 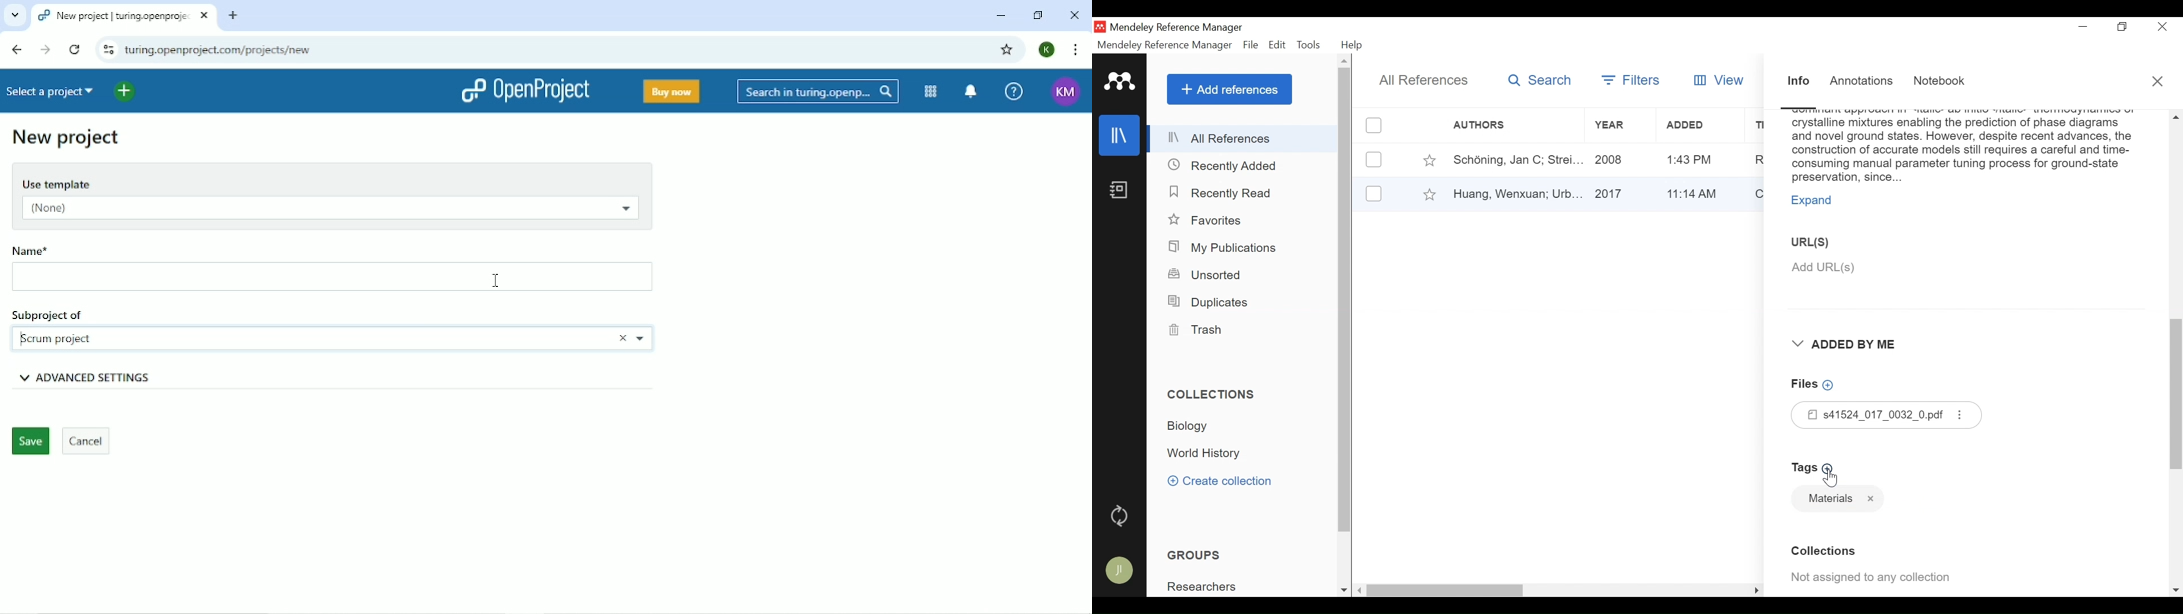 I want to click on Close, so click(x=2159, y=82).